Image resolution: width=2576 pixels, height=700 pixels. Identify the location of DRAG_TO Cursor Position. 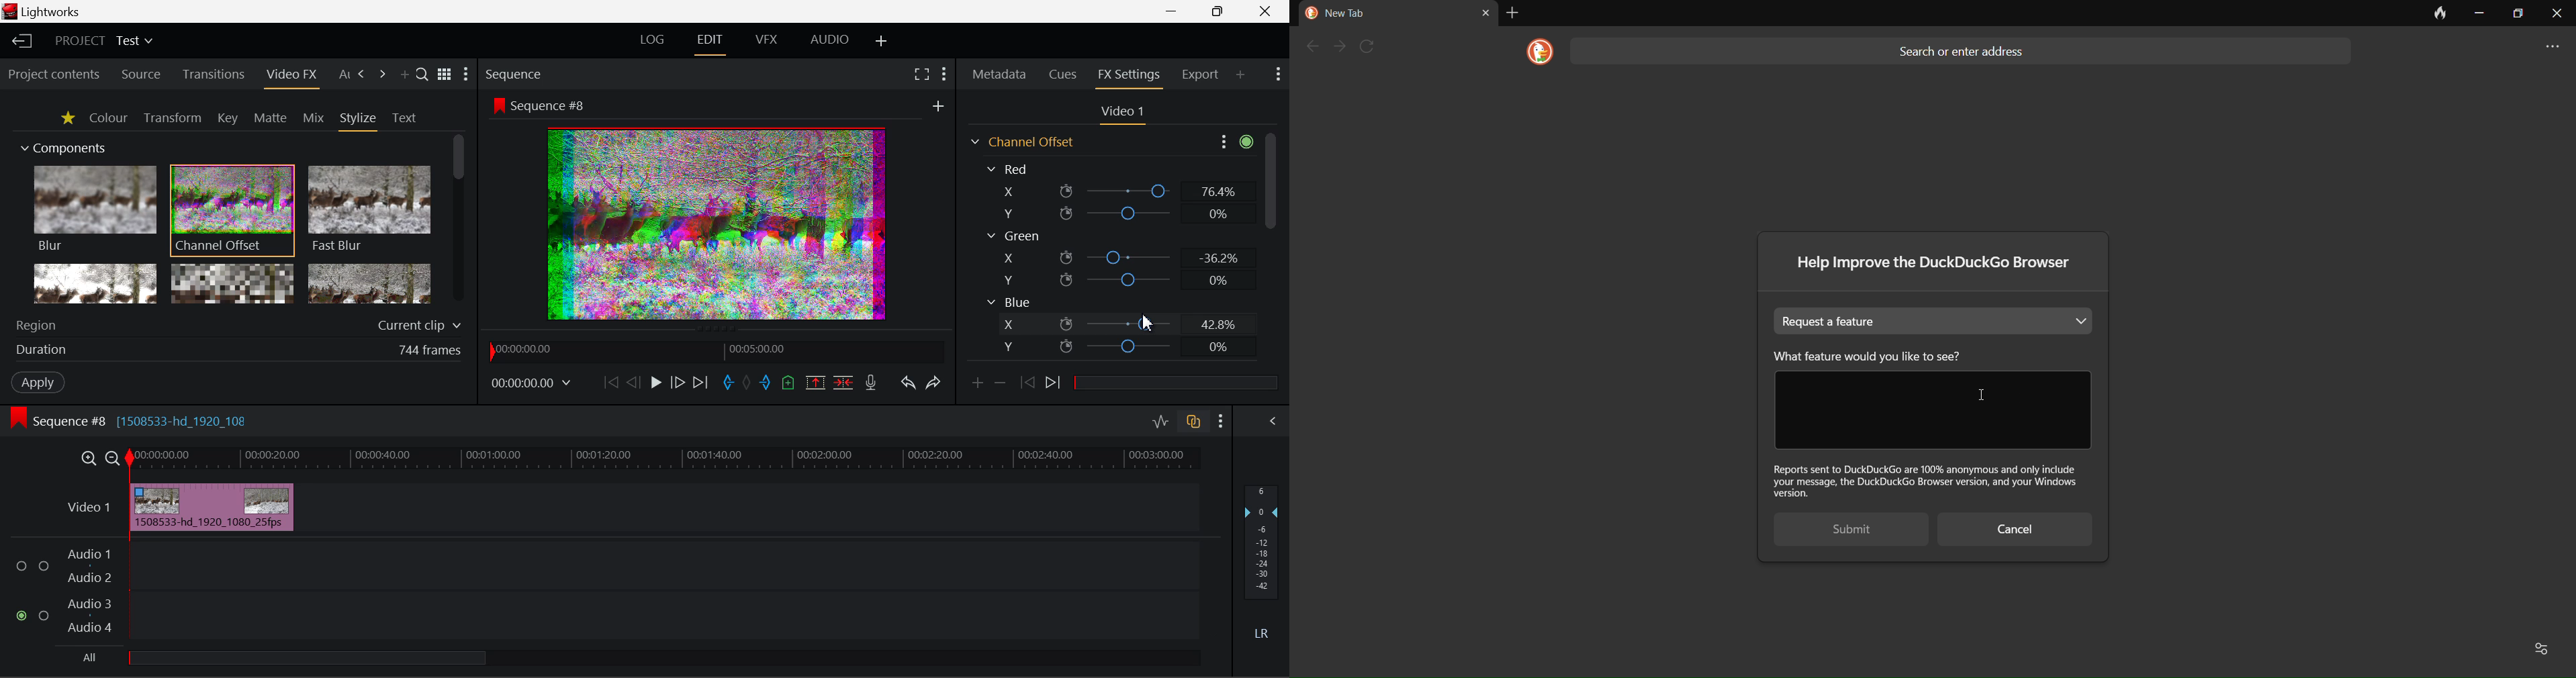
(1145, 322).